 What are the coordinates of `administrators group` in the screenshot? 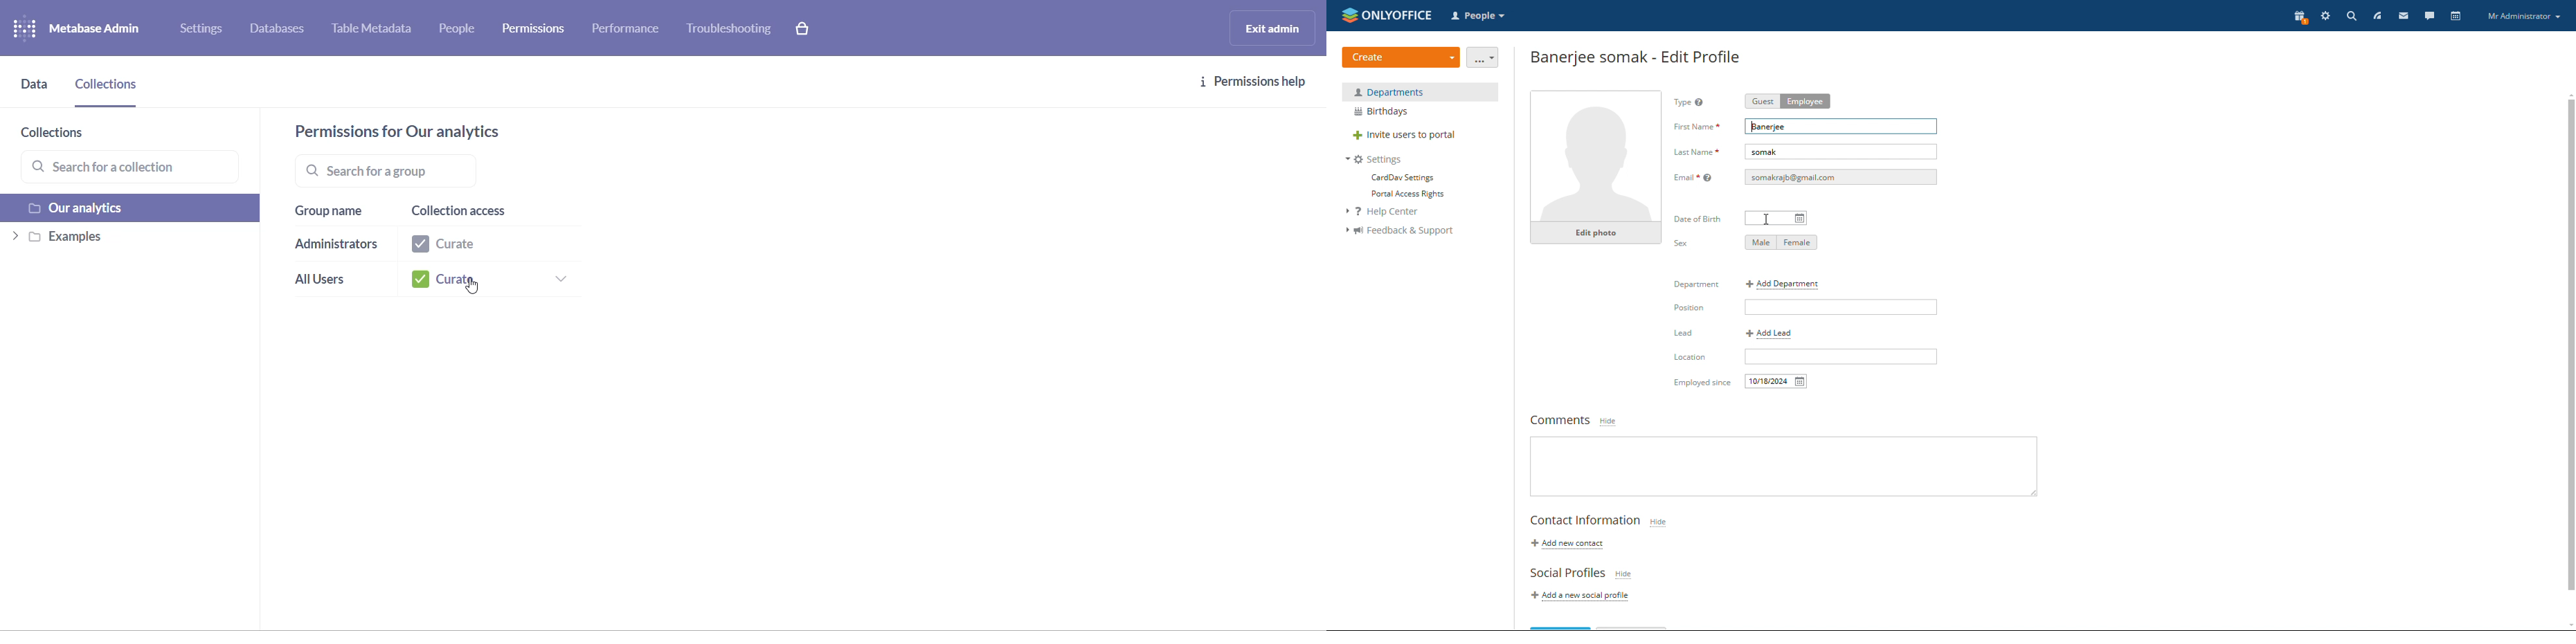 It's located at (337, 246).